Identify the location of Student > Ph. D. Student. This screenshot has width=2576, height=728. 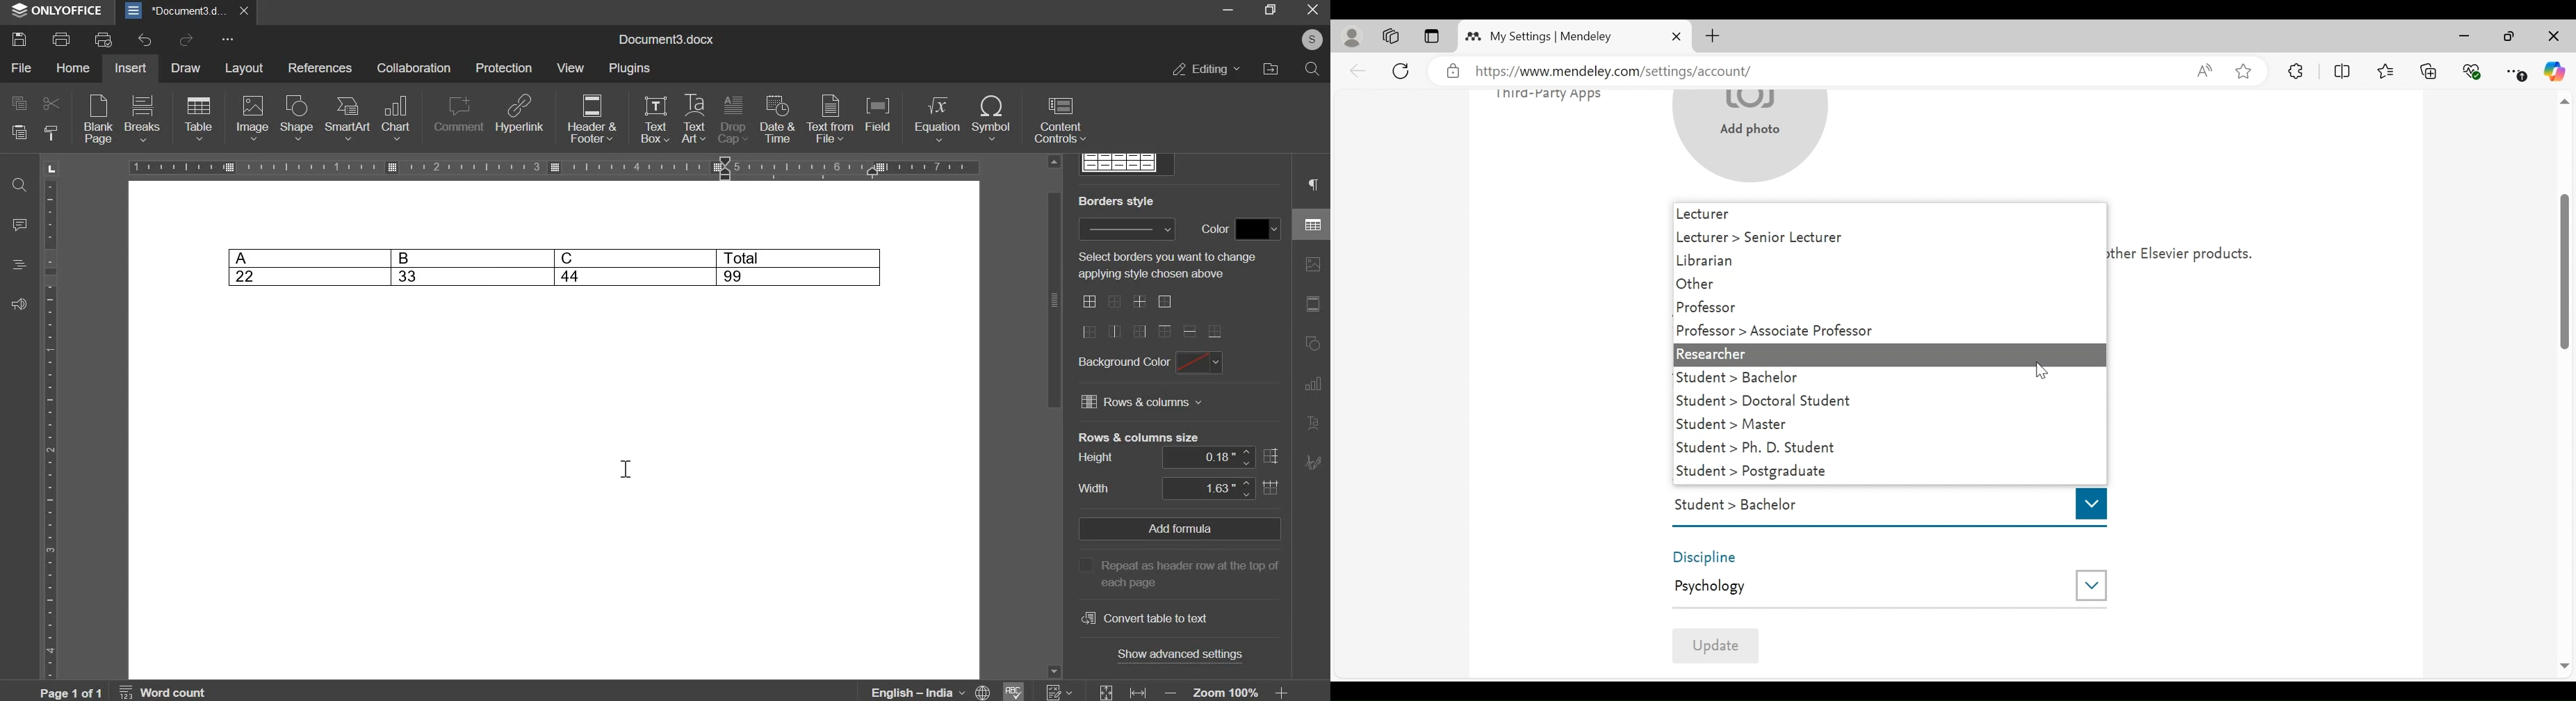
(1888, 449).